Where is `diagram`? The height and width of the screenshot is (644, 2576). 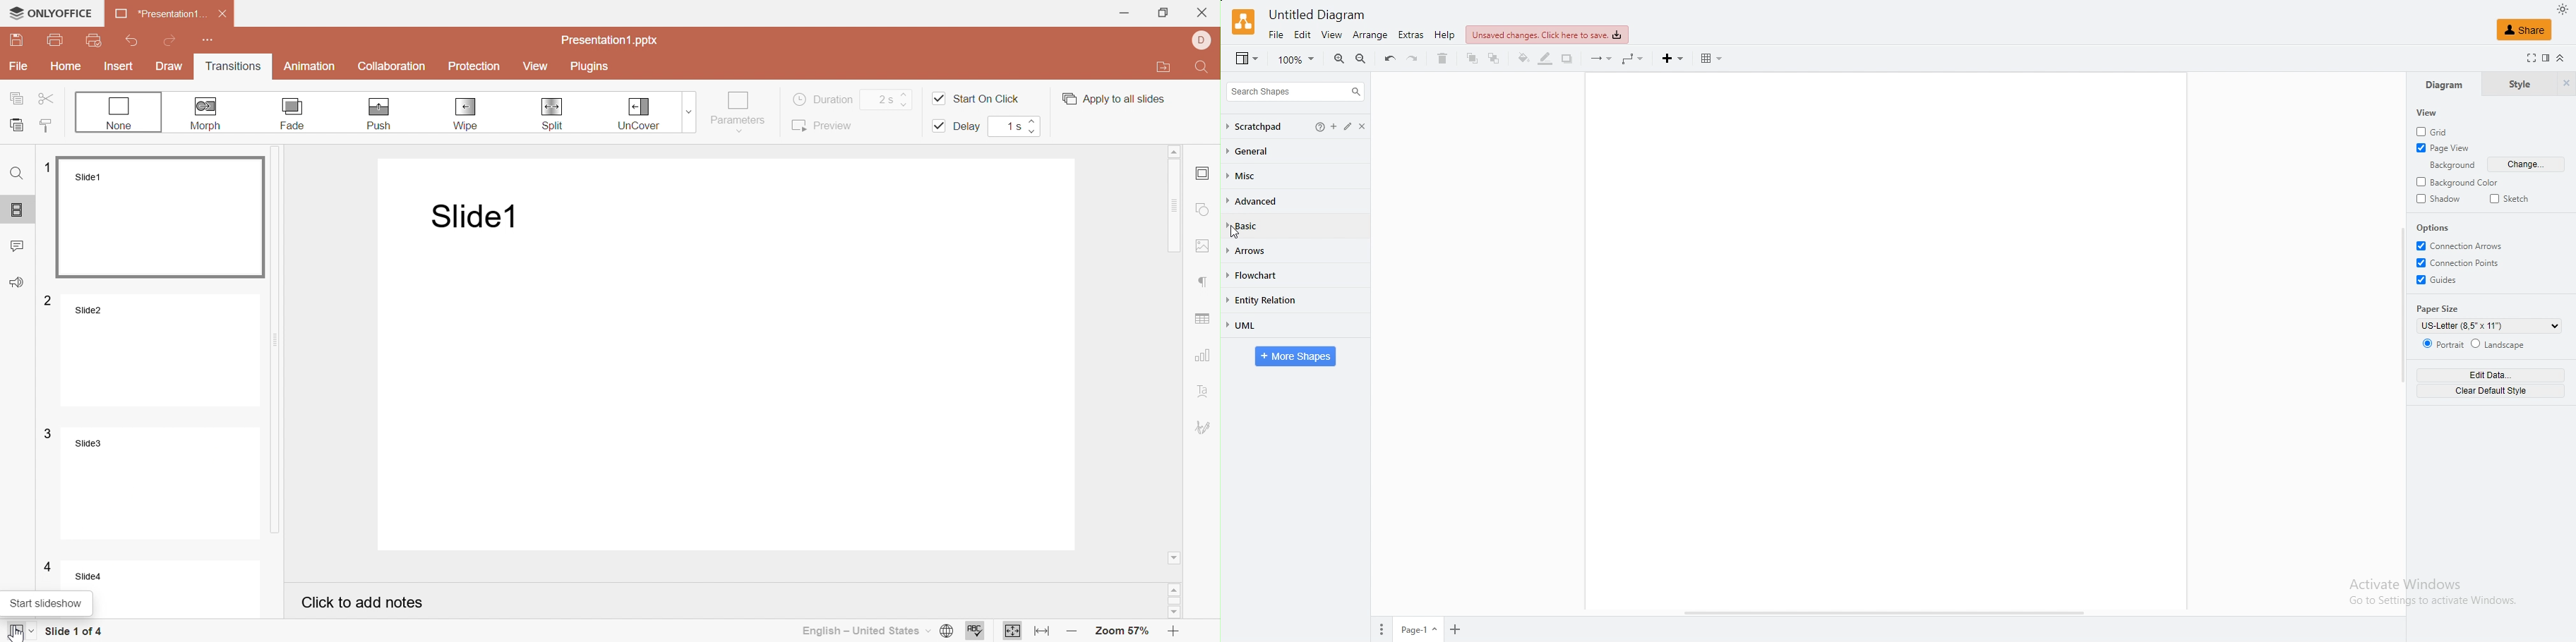 diagram is located at coordinates (2444, 85).